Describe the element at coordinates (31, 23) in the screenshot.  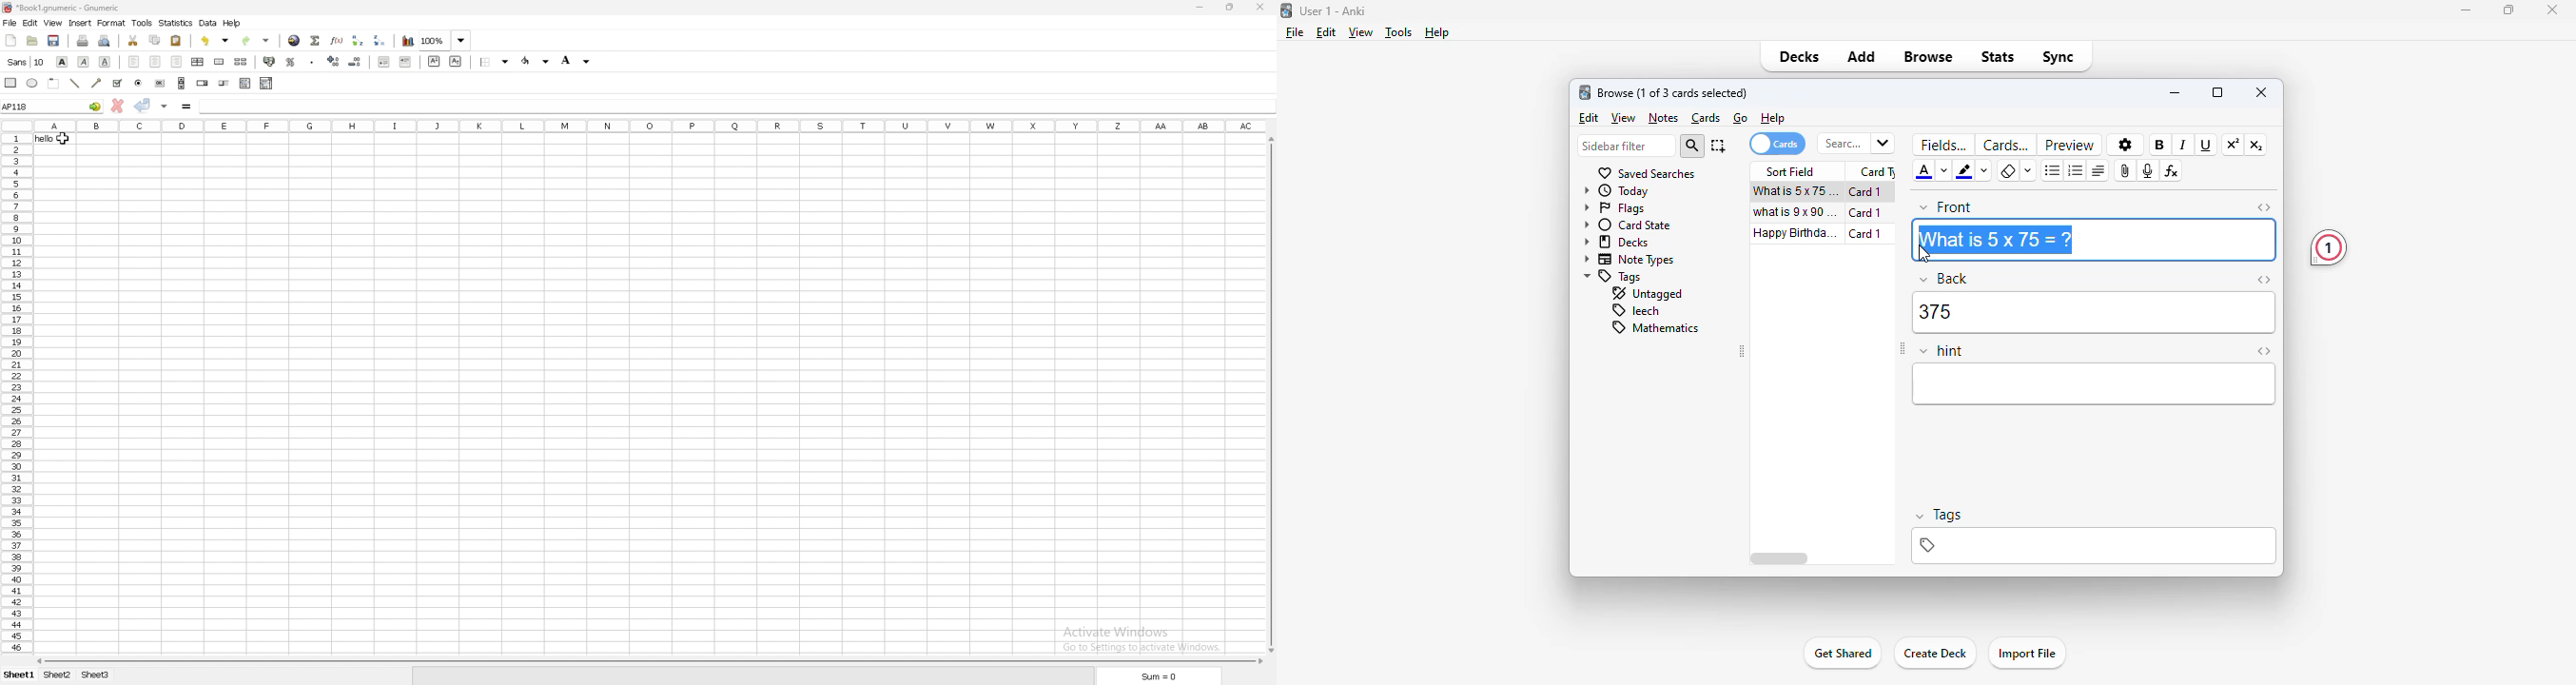
I see `edit` at that location.